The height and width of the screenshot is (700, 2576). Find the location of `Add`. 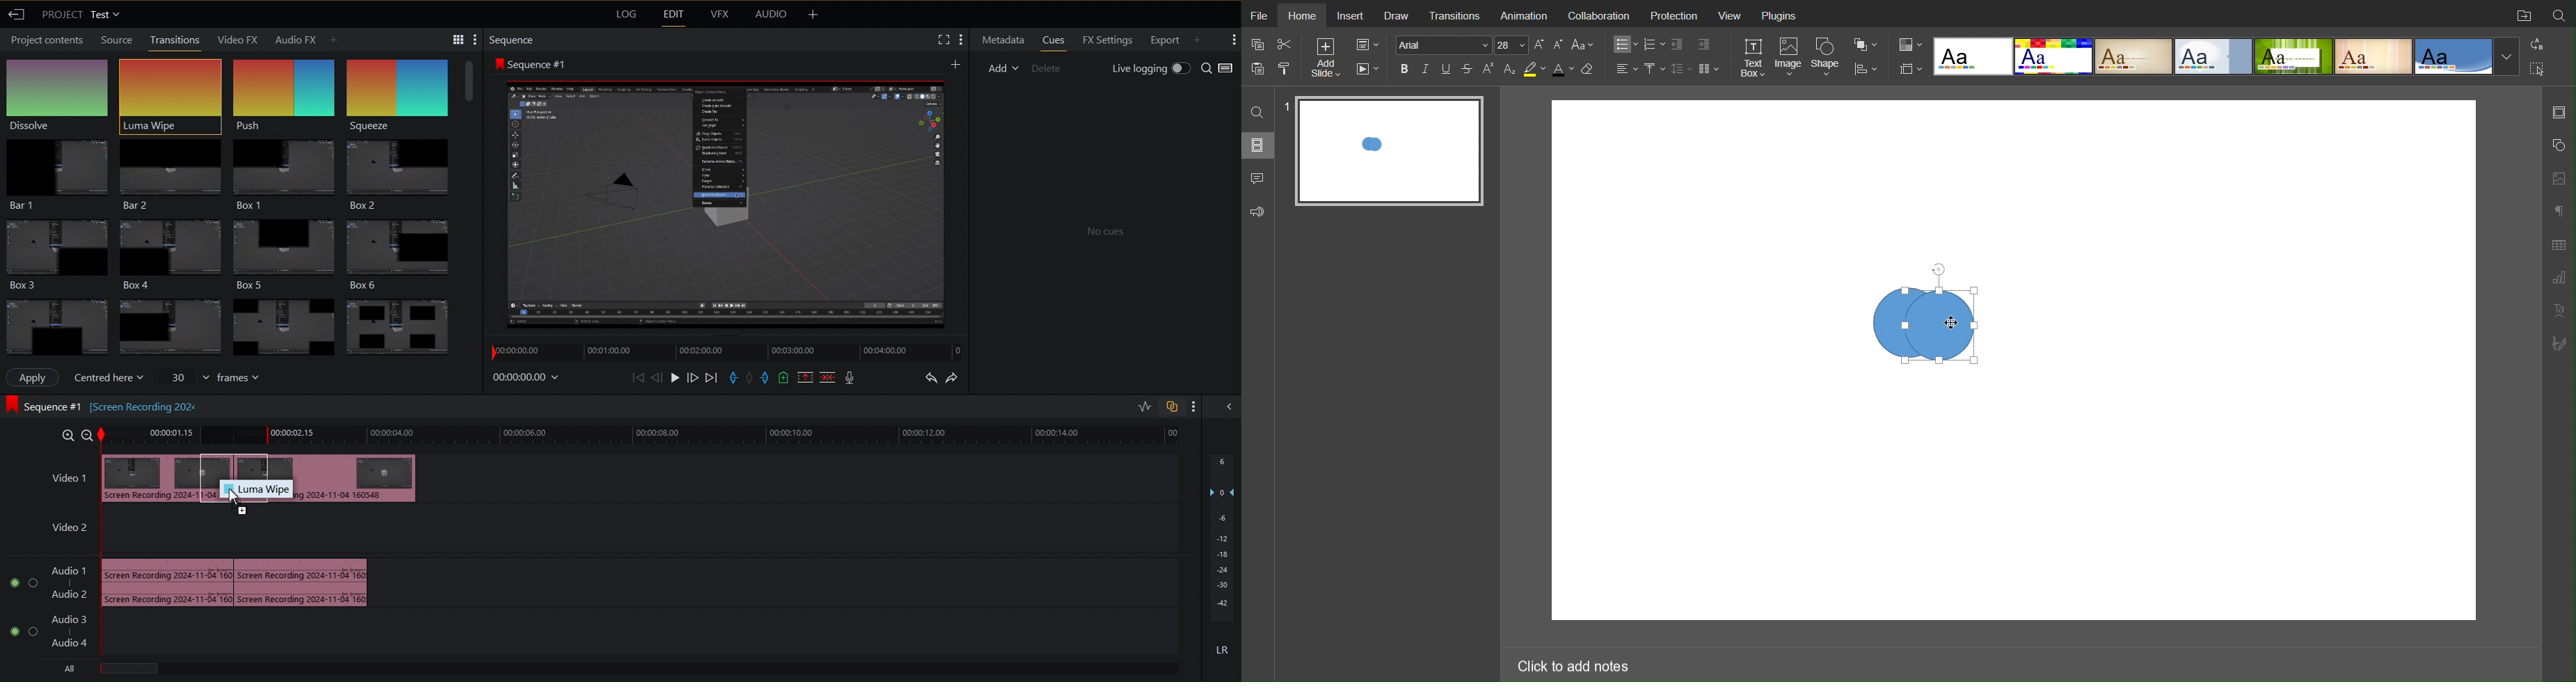

Add is located at coordinates (1003, 68).